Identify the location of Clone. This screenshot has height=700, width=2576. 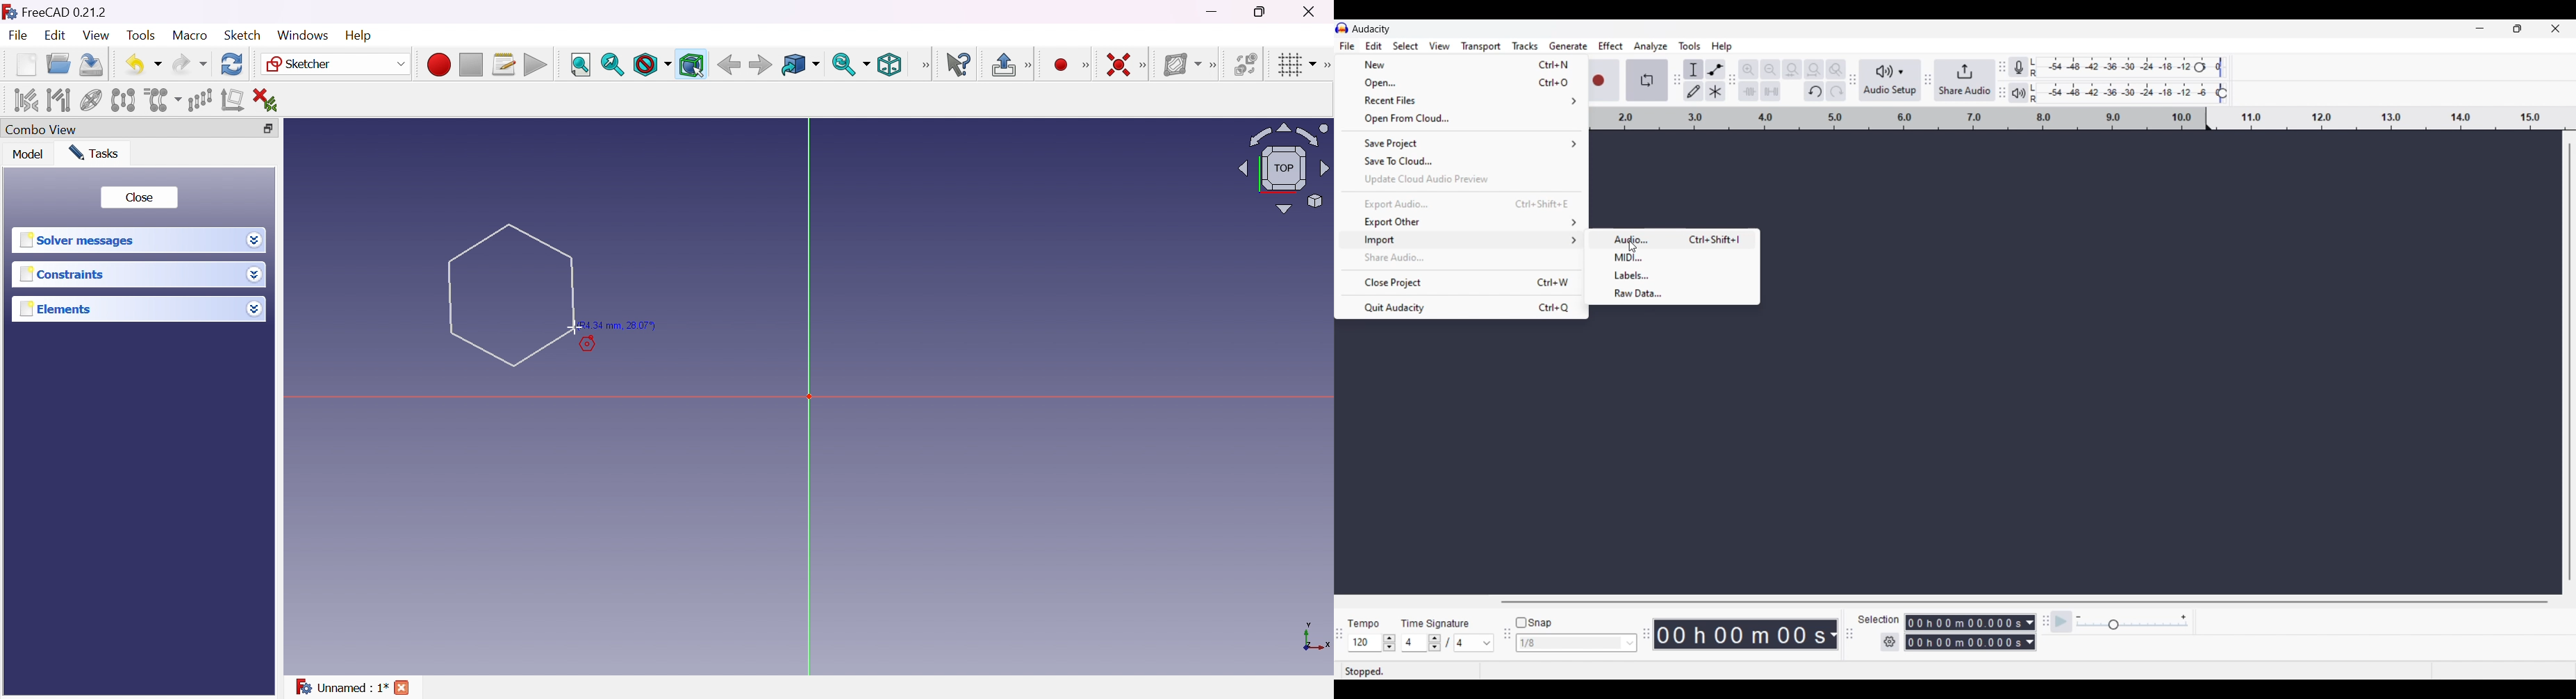
(161, 99).